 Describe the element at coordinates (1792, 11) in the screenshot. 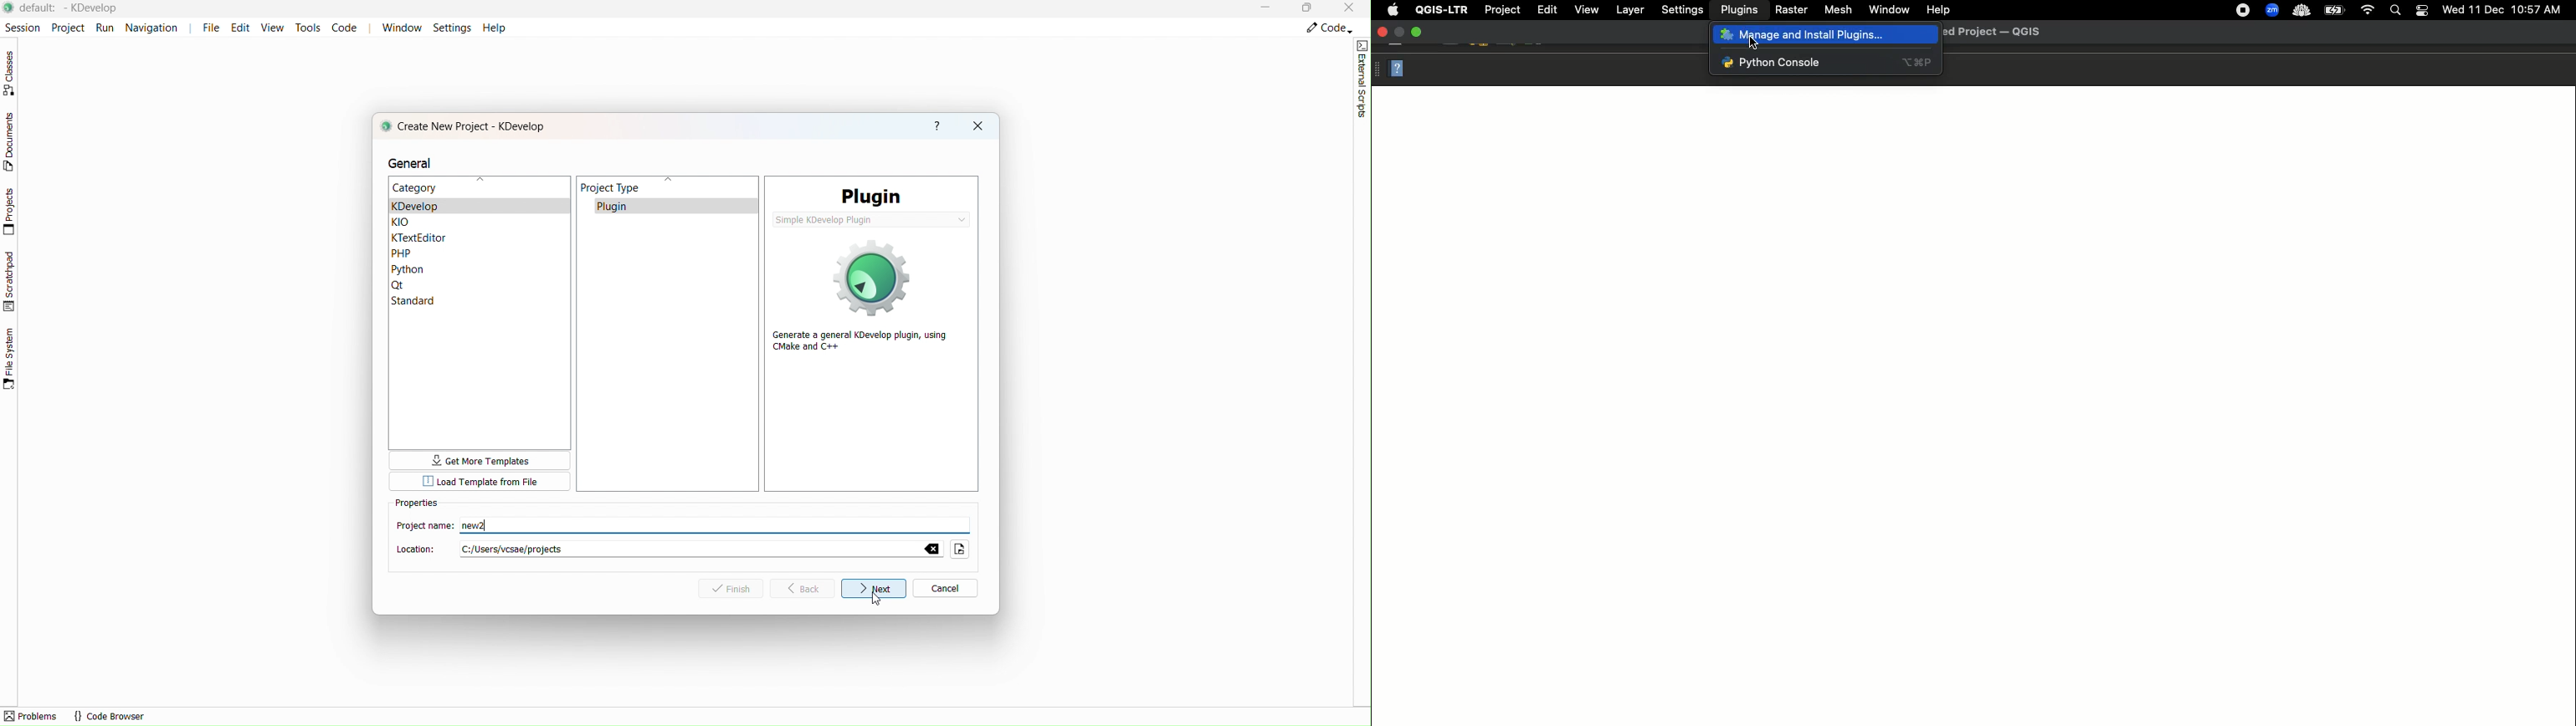

I see `Raster` at that location.